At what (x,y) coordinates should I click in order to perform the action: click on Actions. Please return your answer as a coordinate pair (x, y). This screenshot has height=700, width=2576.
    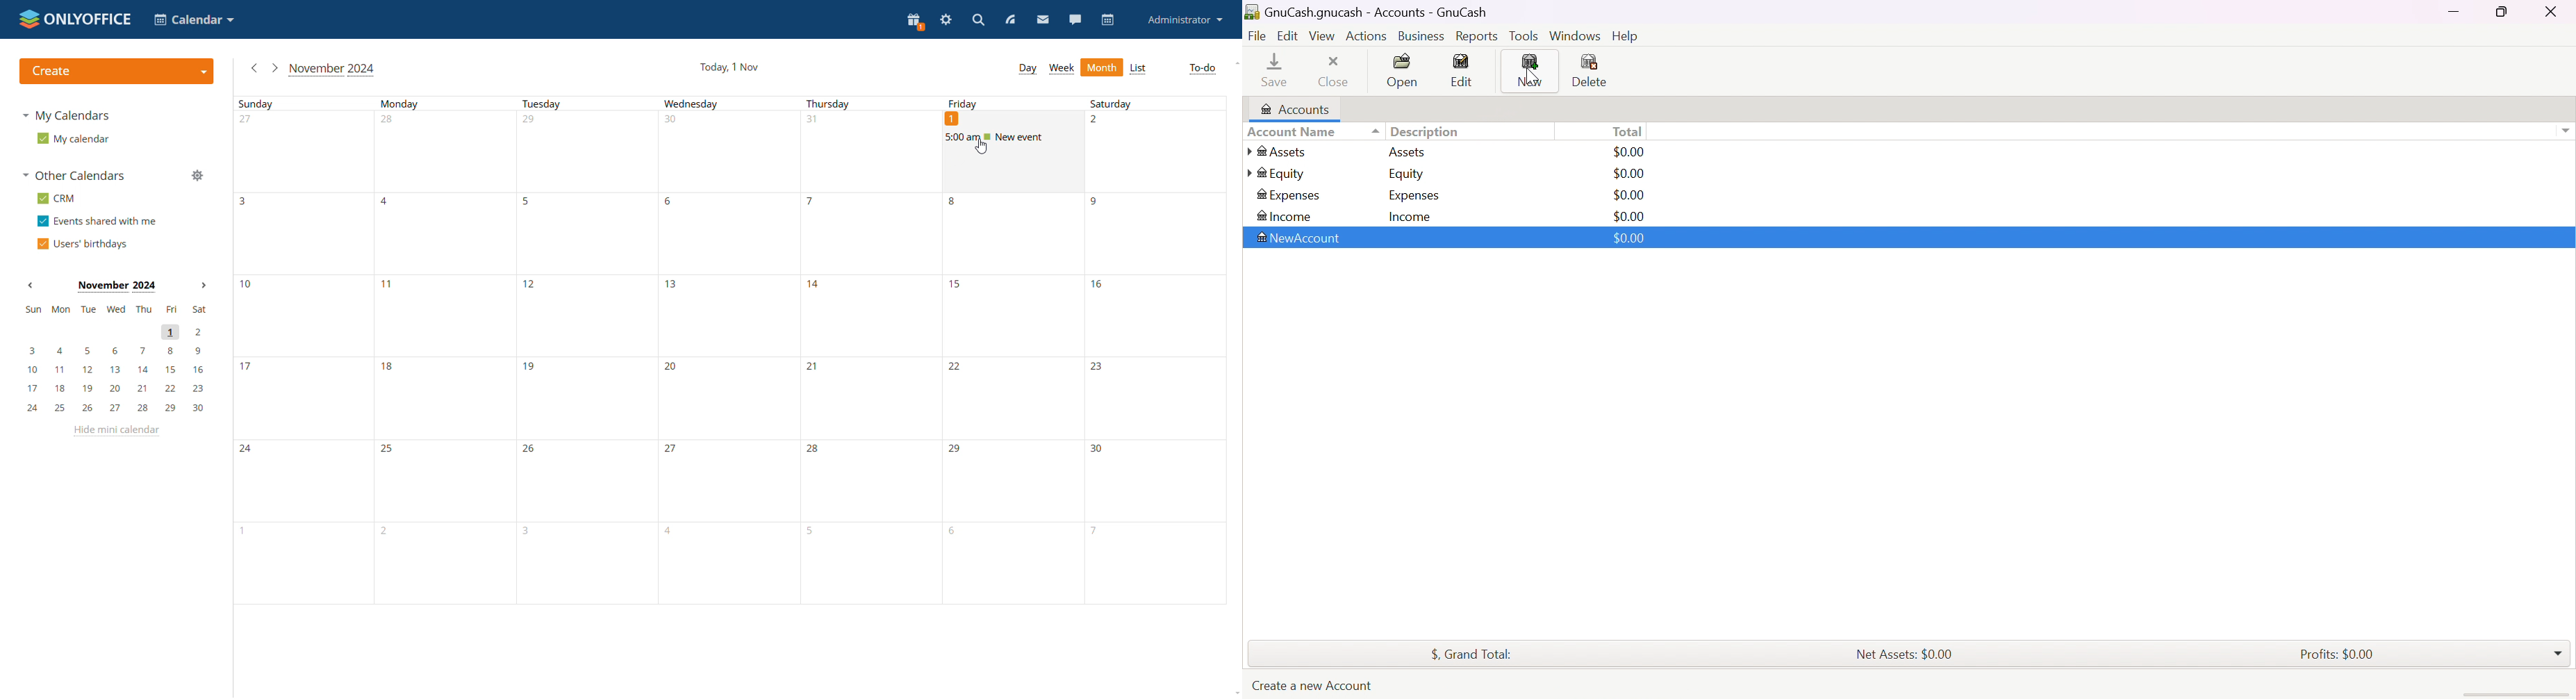
    Looking at the image, I should click on (1366, 36).